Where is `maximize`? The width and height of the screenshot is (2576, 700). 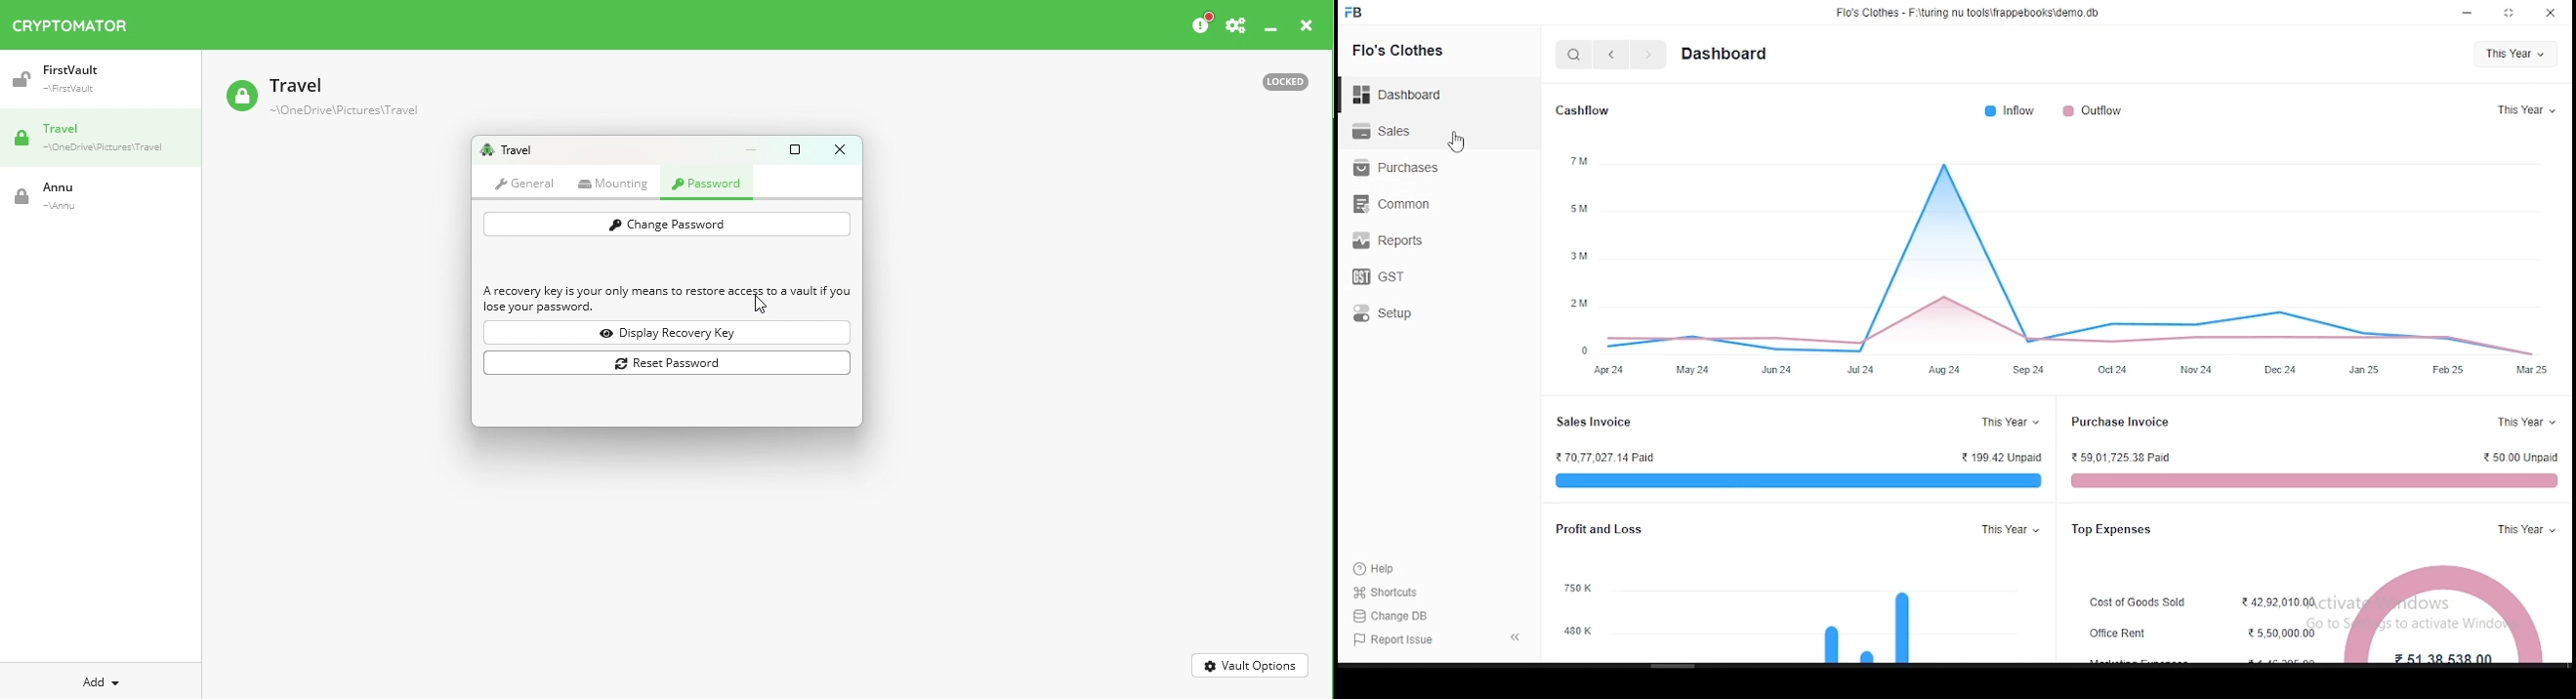 maximize is located at coordinates (2511, 13).